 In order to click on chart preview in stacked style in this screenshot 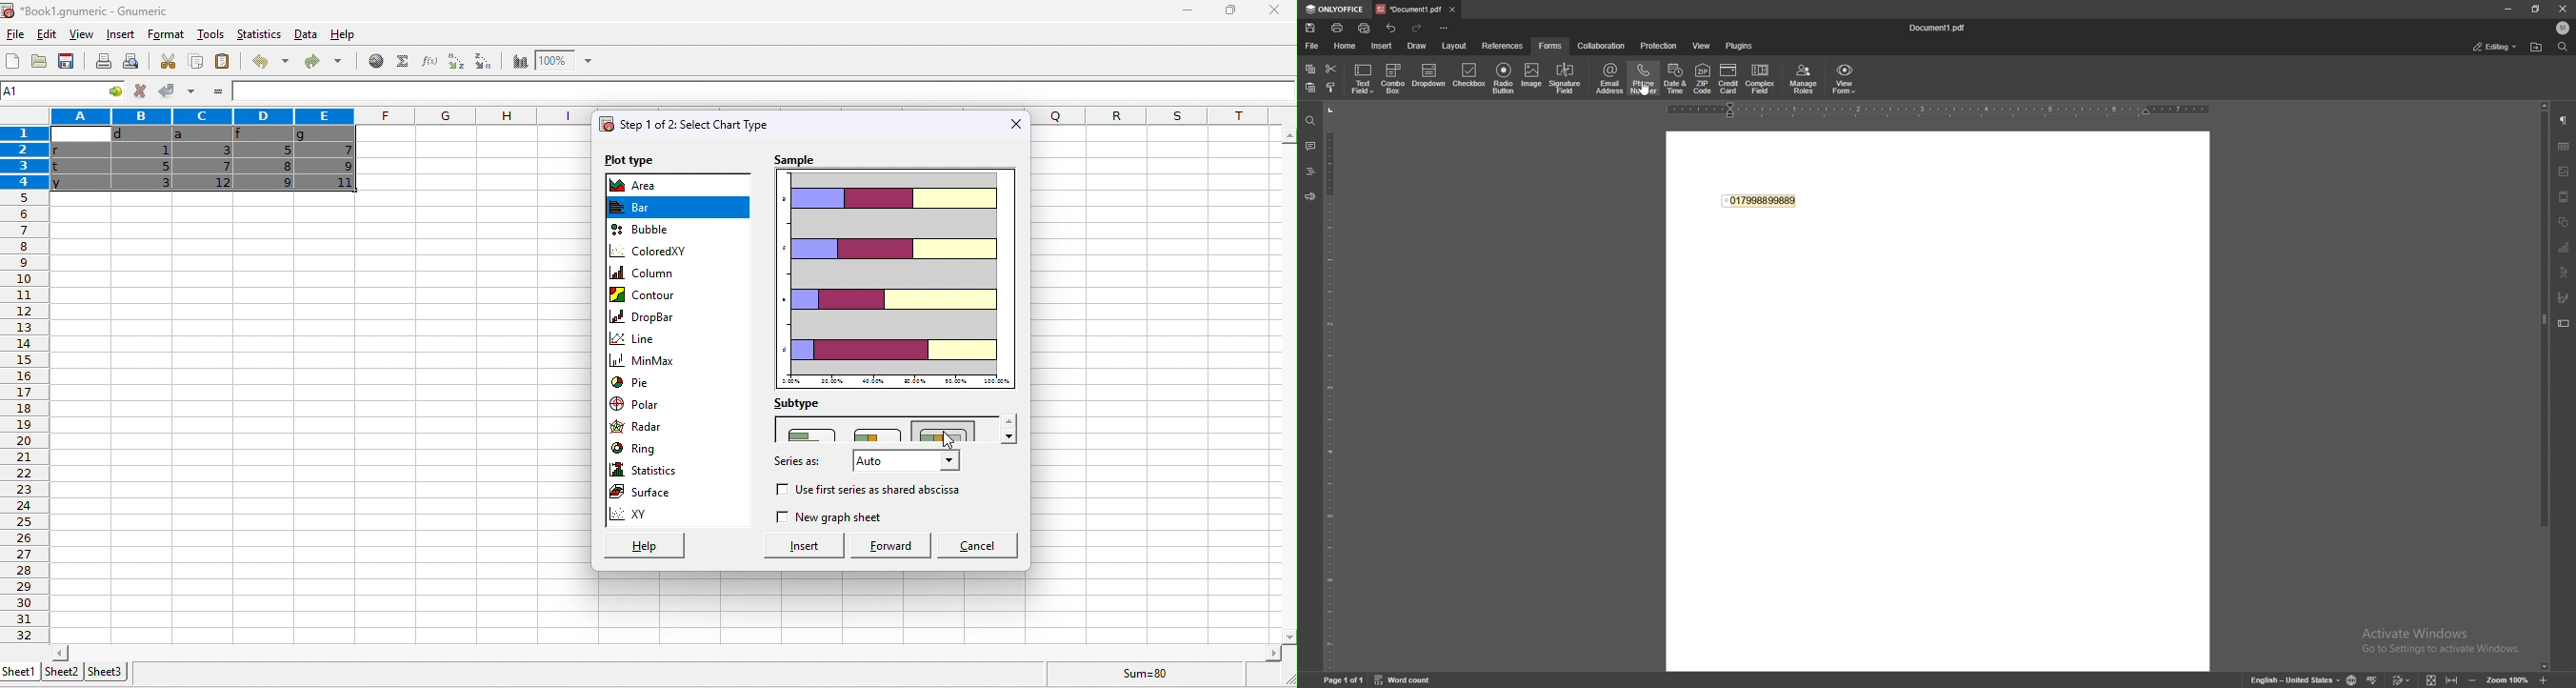, I will do `click(897, 277)`.